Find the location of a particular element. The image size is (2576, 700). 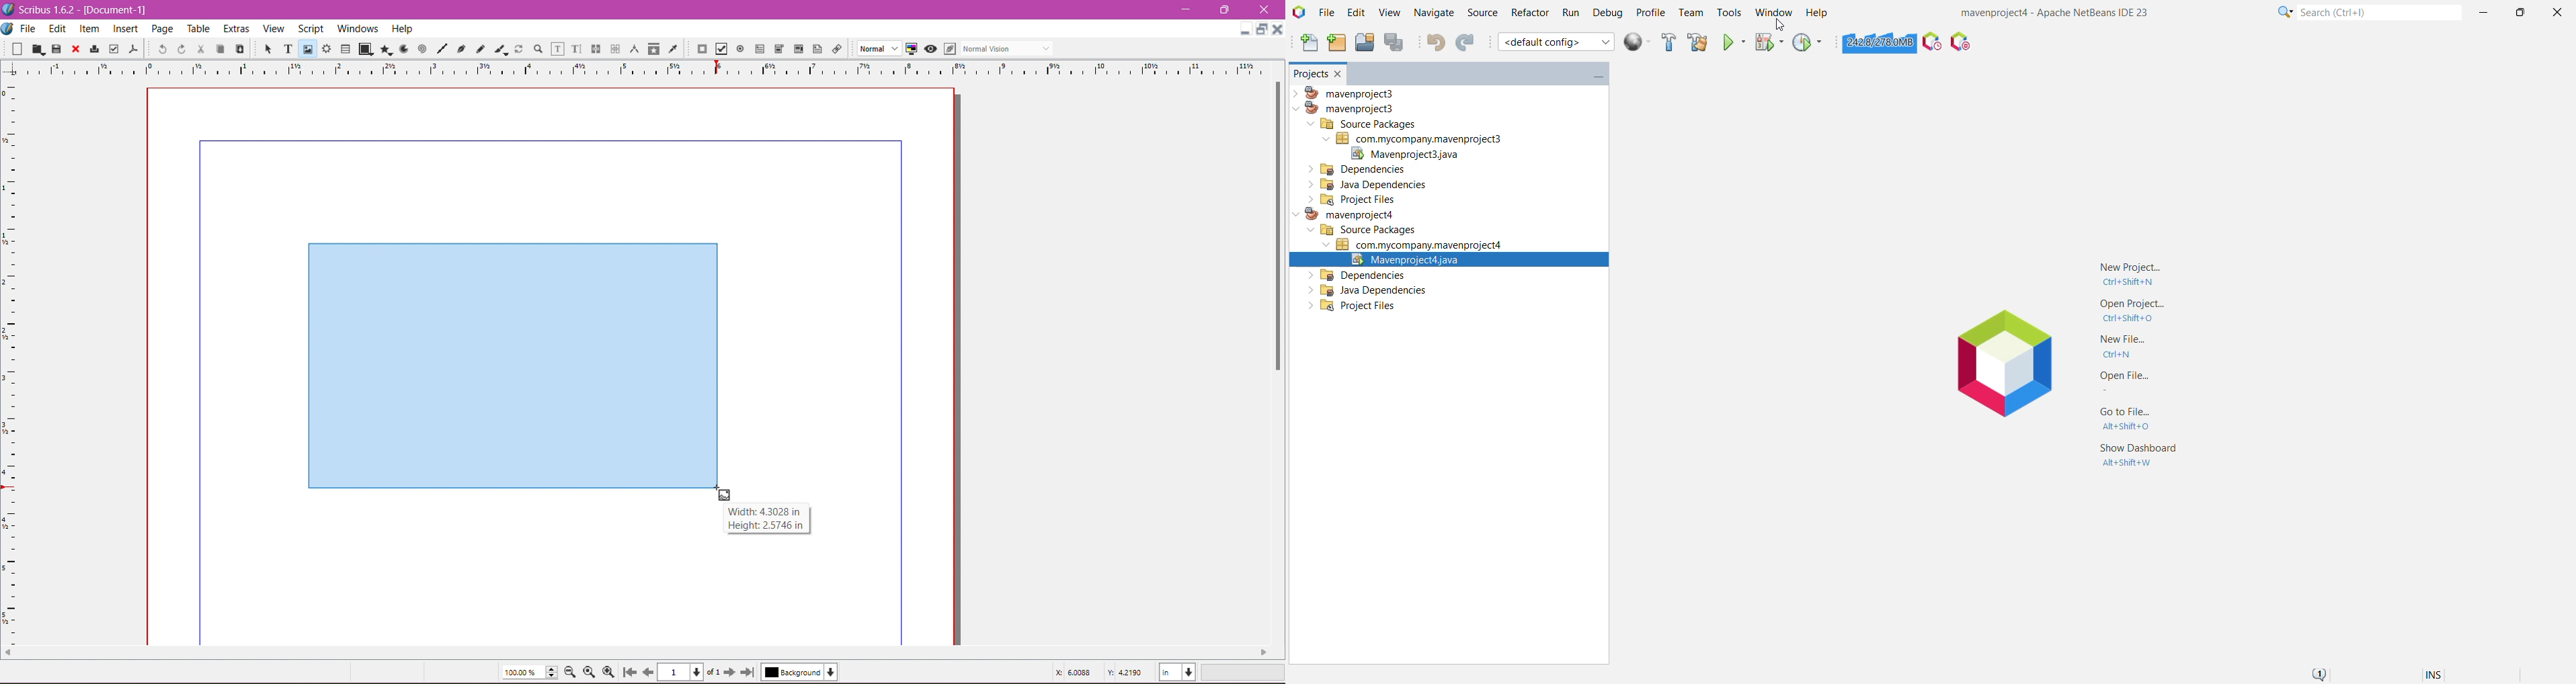

Toggle Color Management System is located at coordinates (911, 49).